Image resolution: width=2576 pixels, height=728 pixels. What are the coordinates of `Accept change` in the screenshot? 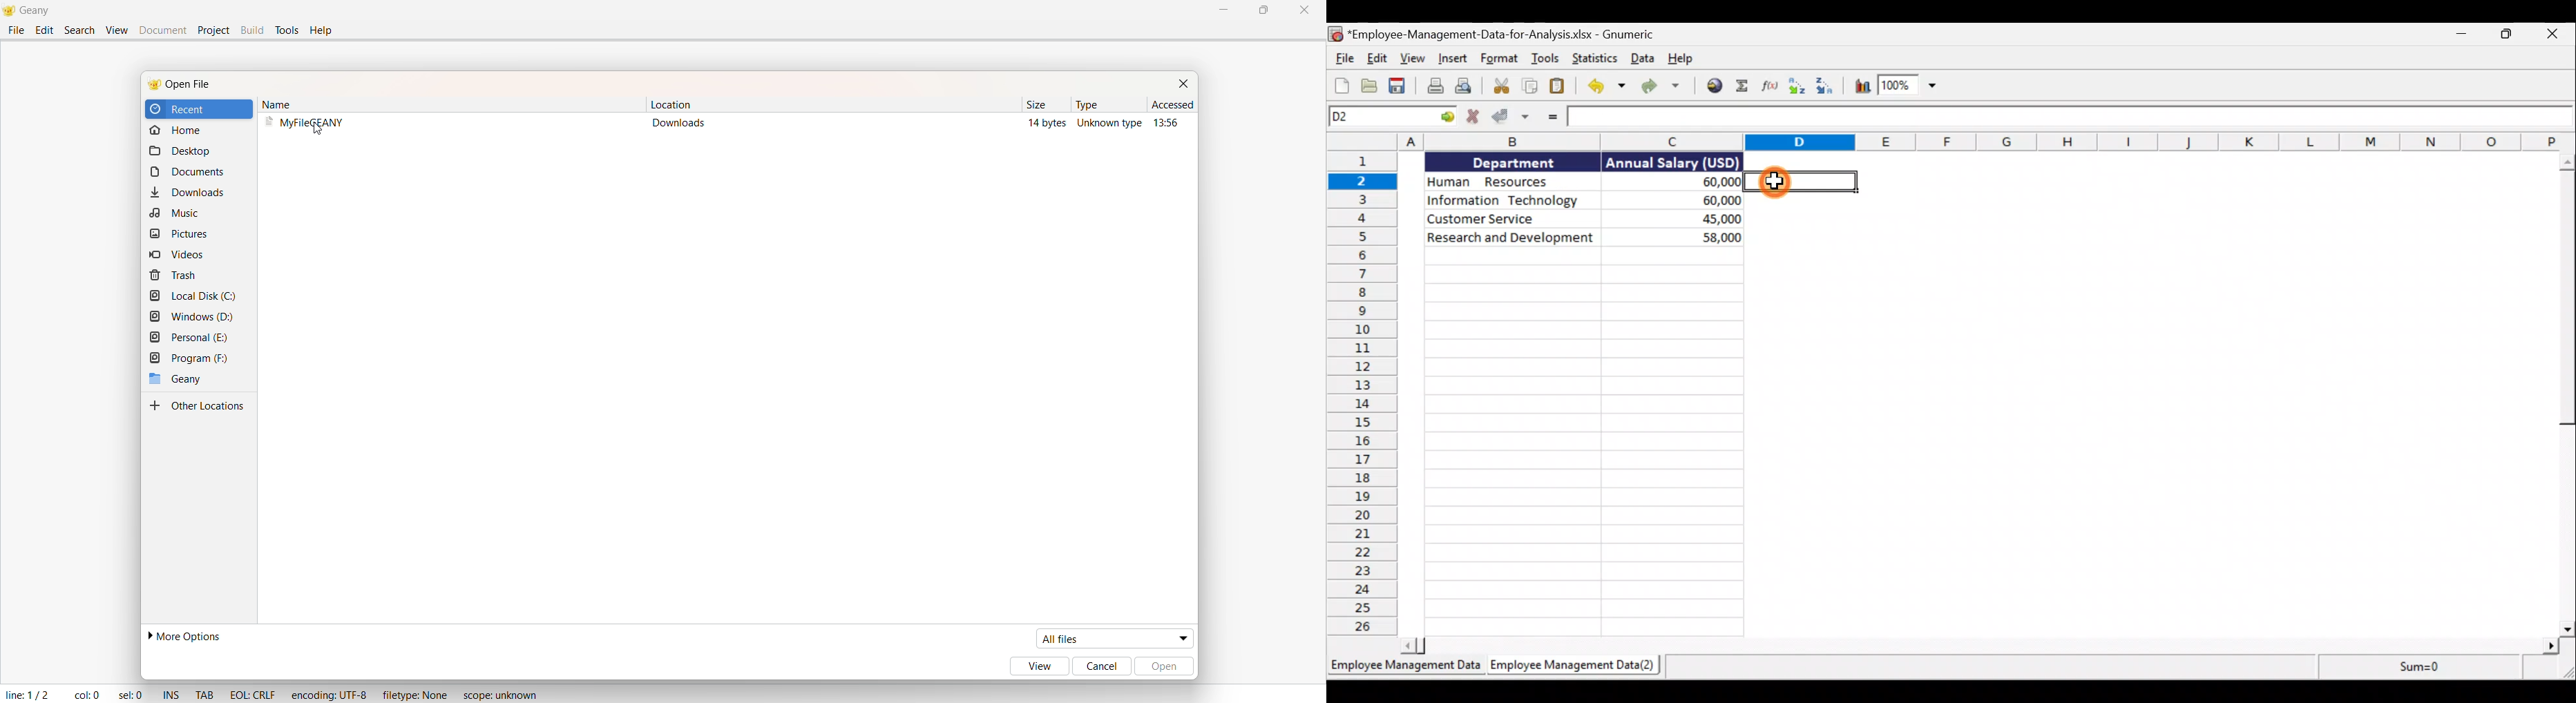 It's located at (1515, 117).